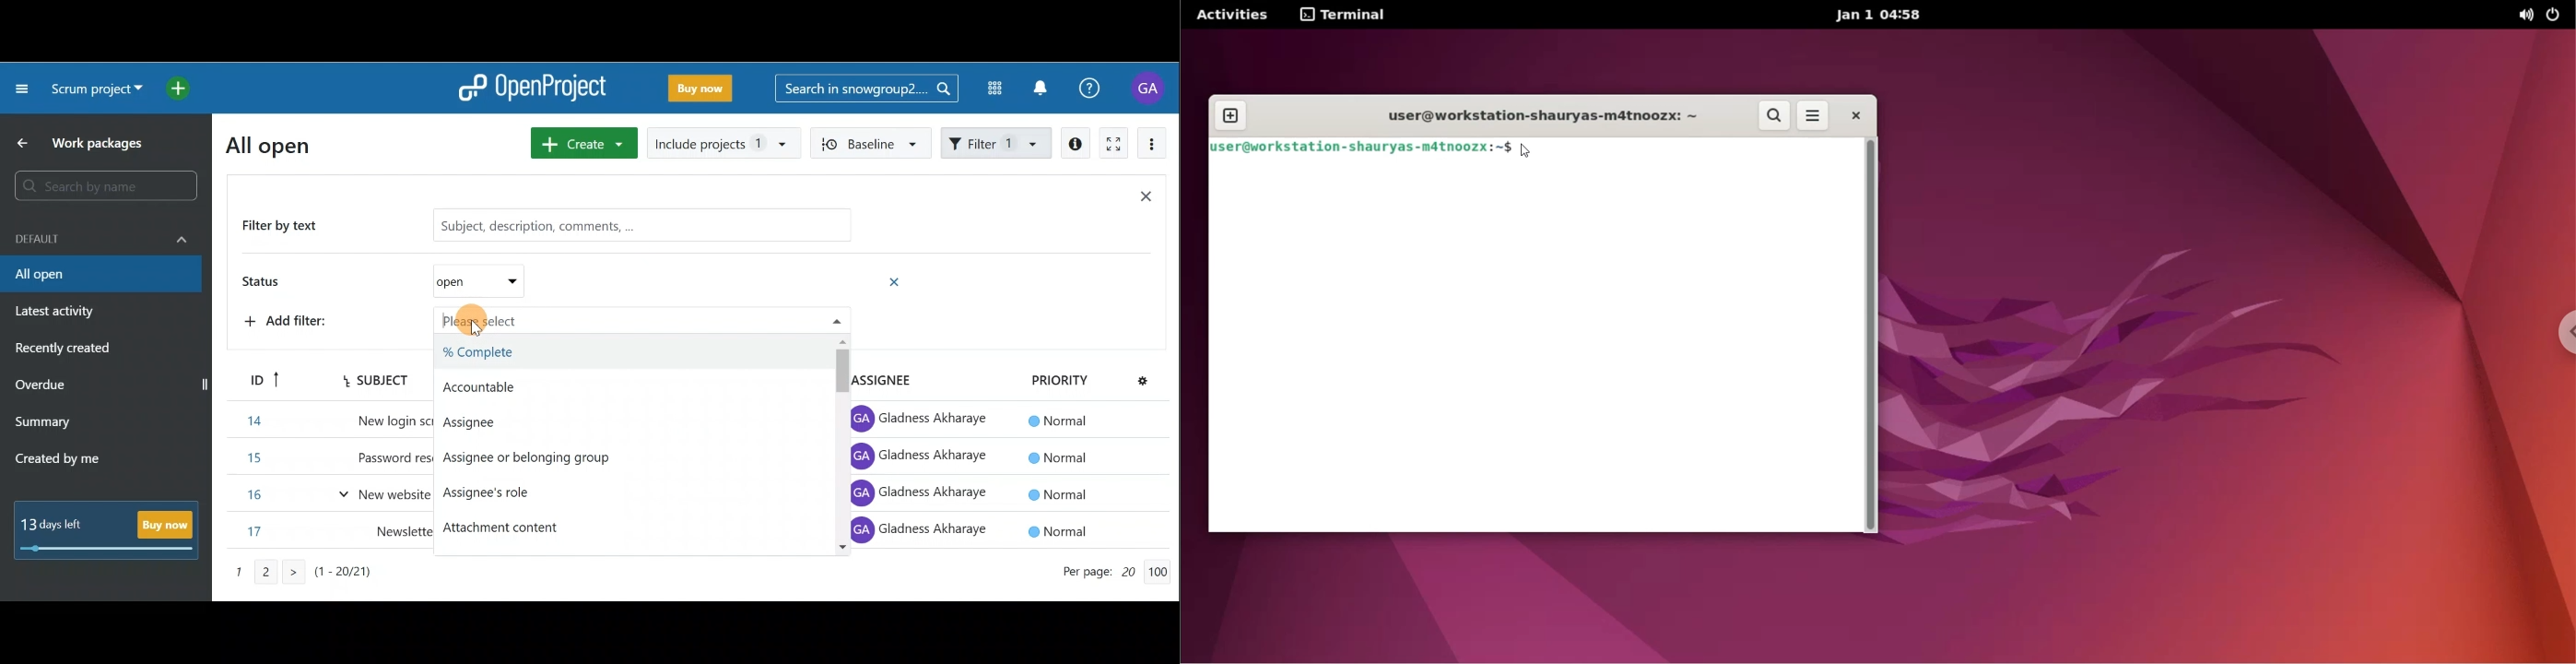 The height and width of the screenshot is (672, 2576). What do you see at coordinates (1882, 16) in the screenshot?
I see `Jan 1 04:58` at bounding box center [1882, 16].